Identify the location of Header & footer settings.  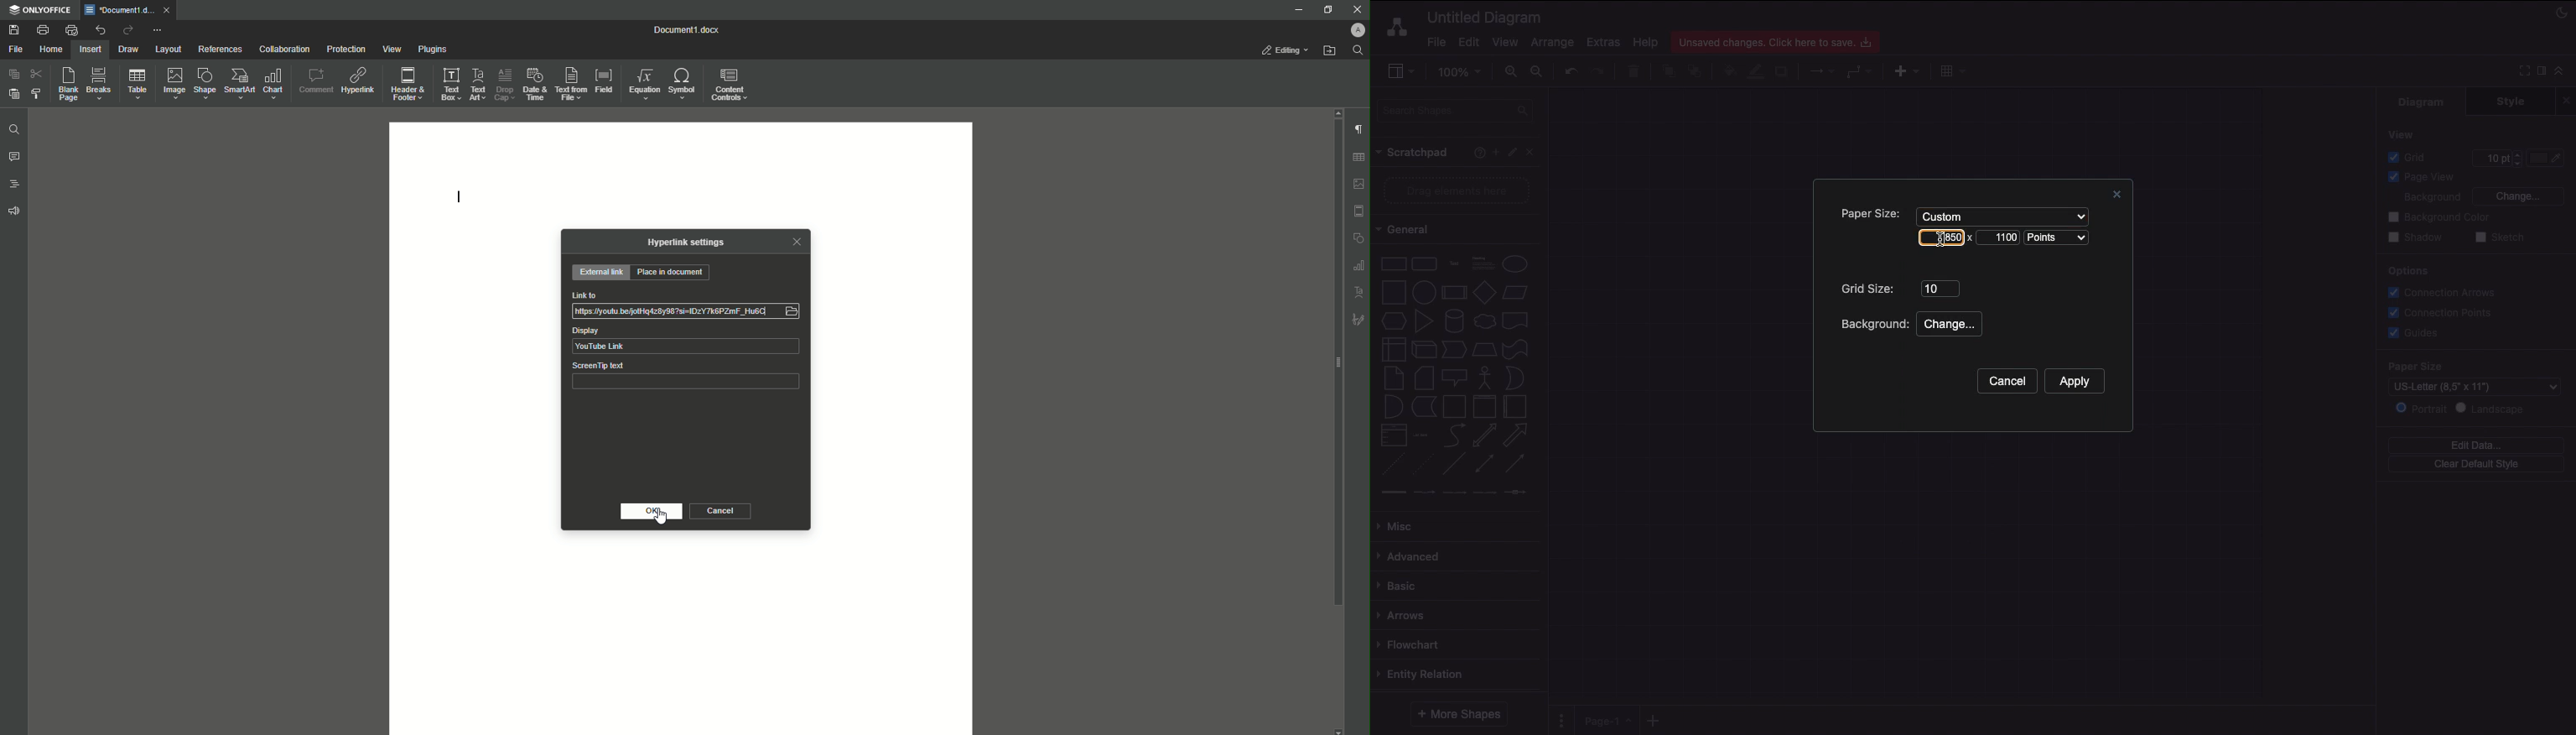
(1361, 212).